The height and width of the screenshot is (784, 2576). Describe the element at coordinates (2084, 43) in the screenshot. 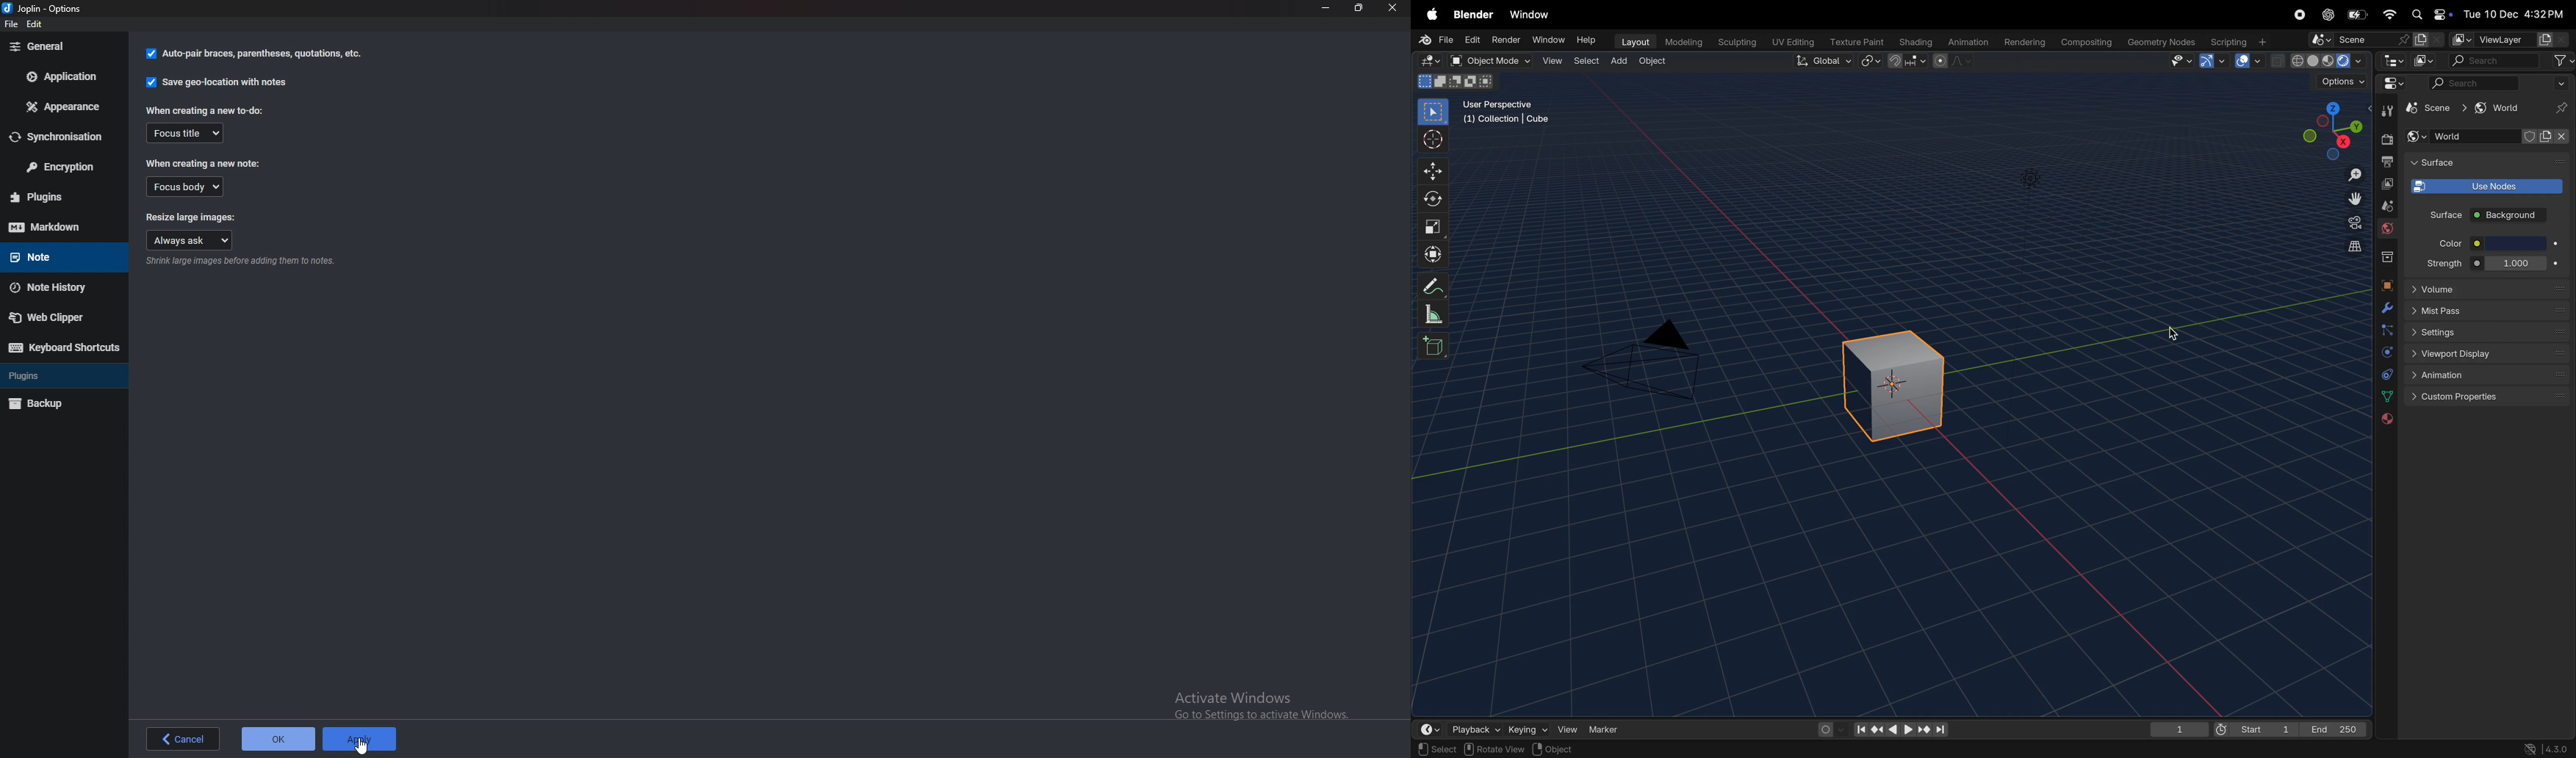

I see `Composting` at that location.